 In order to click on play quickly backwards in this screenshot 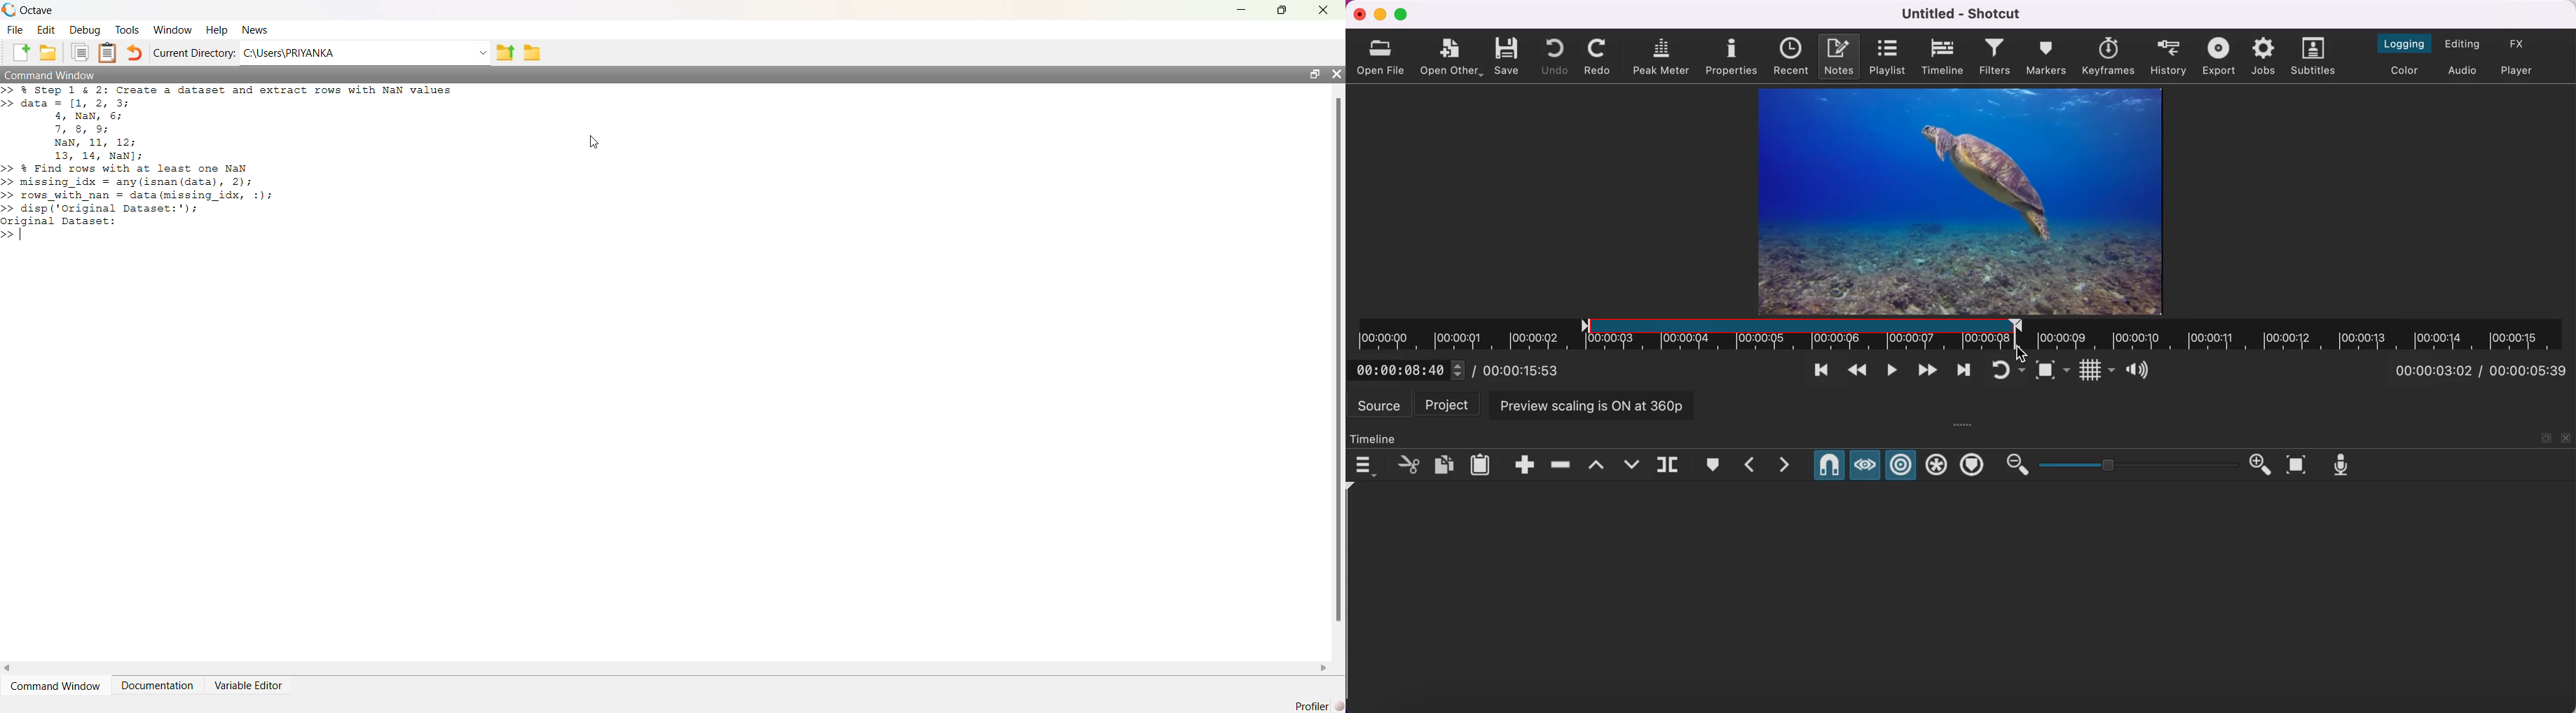, I will do `click(1857, 372)`.